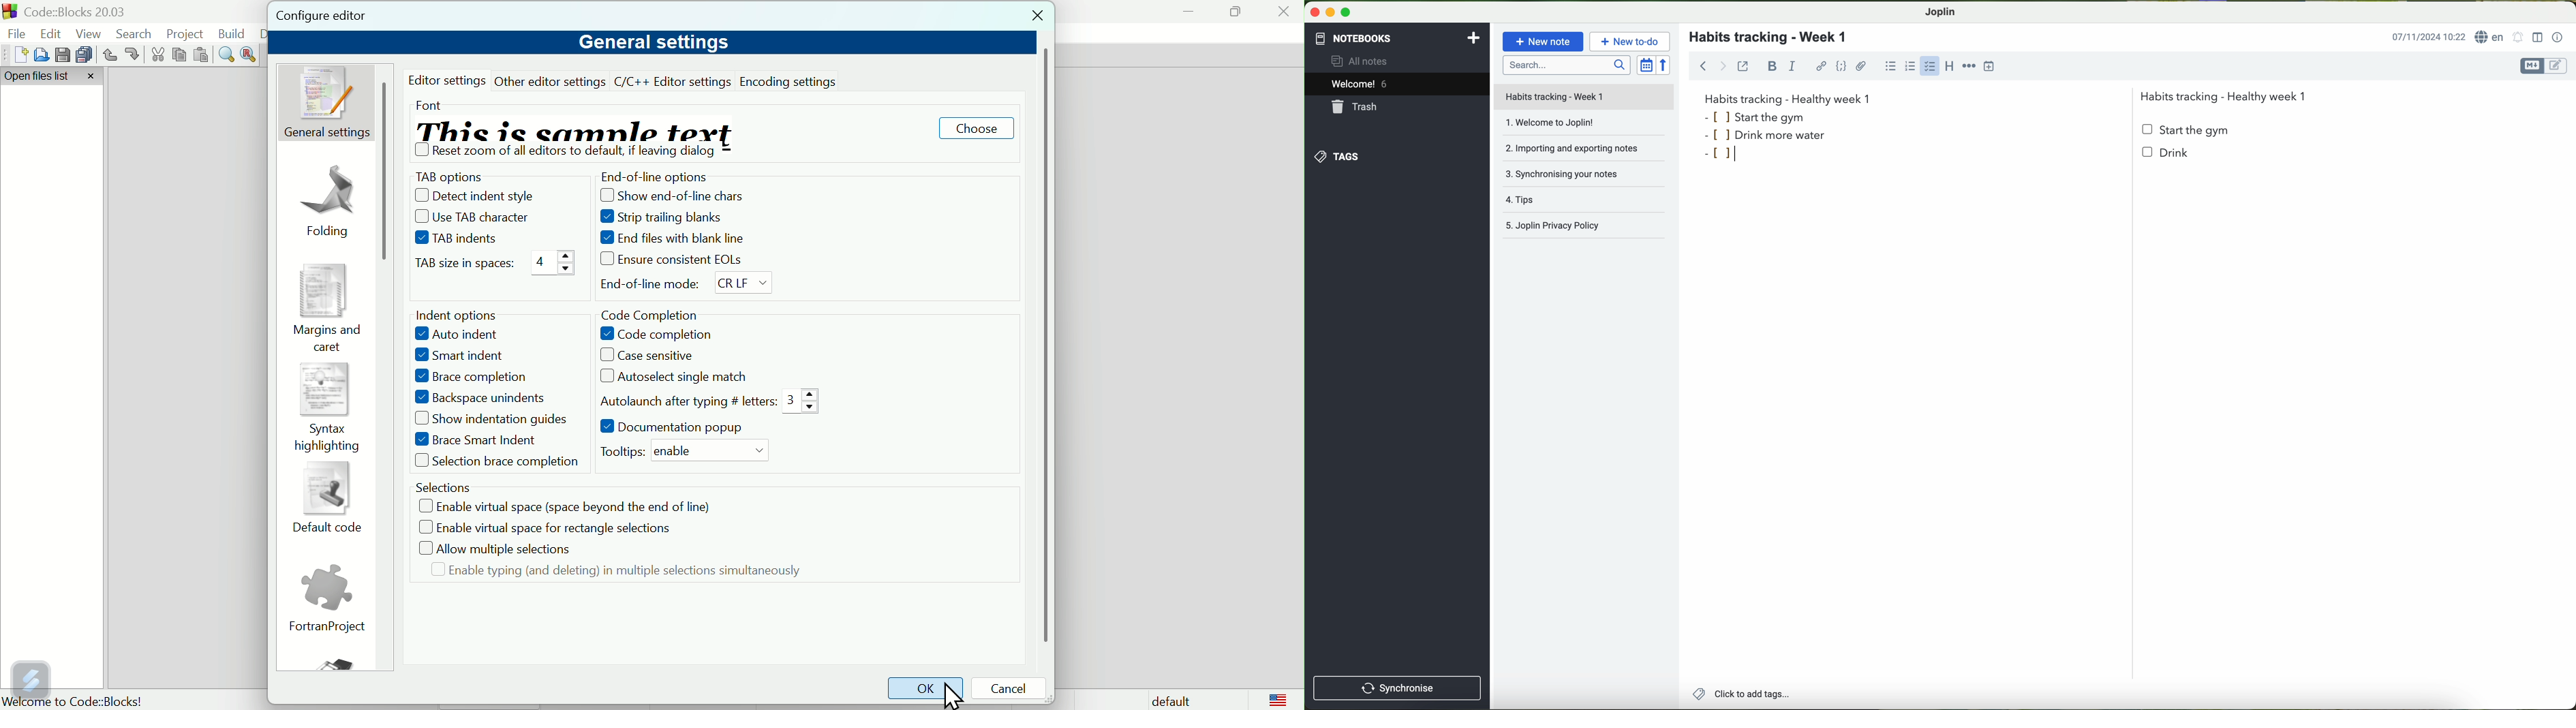  Describe the element at coordinates (1346, 12) in the screenshot. I see `maximize` at that location.